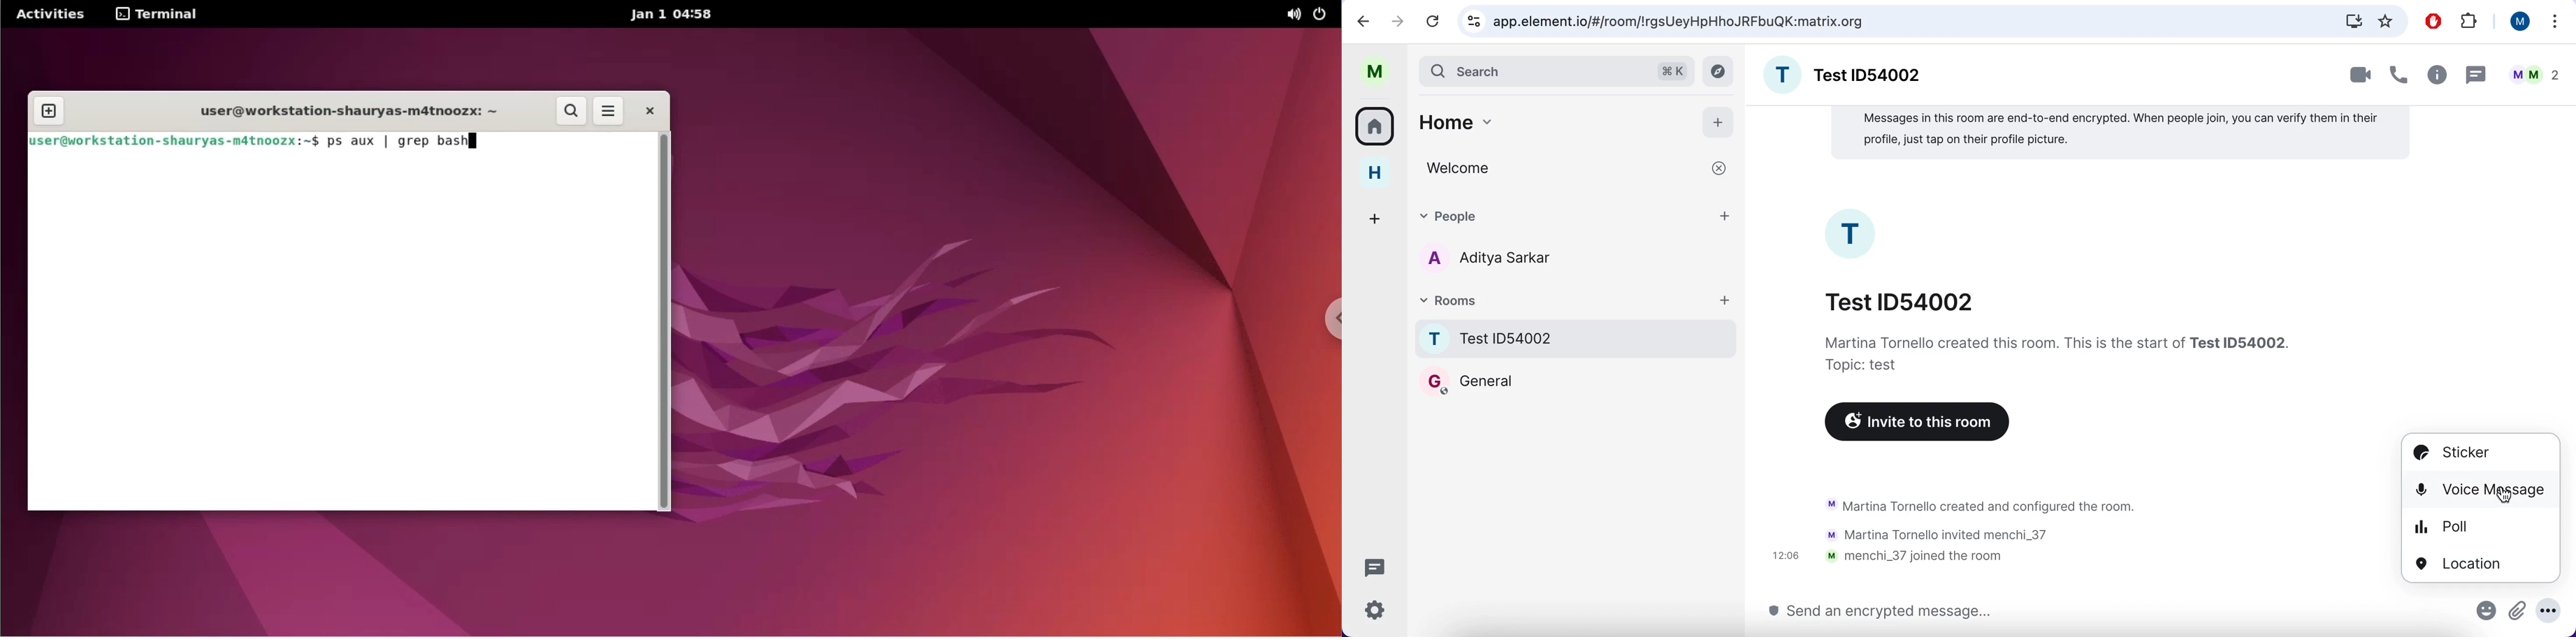 The width and height of the screenshot is (2576, 644). What do you see at coordinates (2386, 21) in the screenshot?
I see `favorites` at bounding box center [2386, 21].